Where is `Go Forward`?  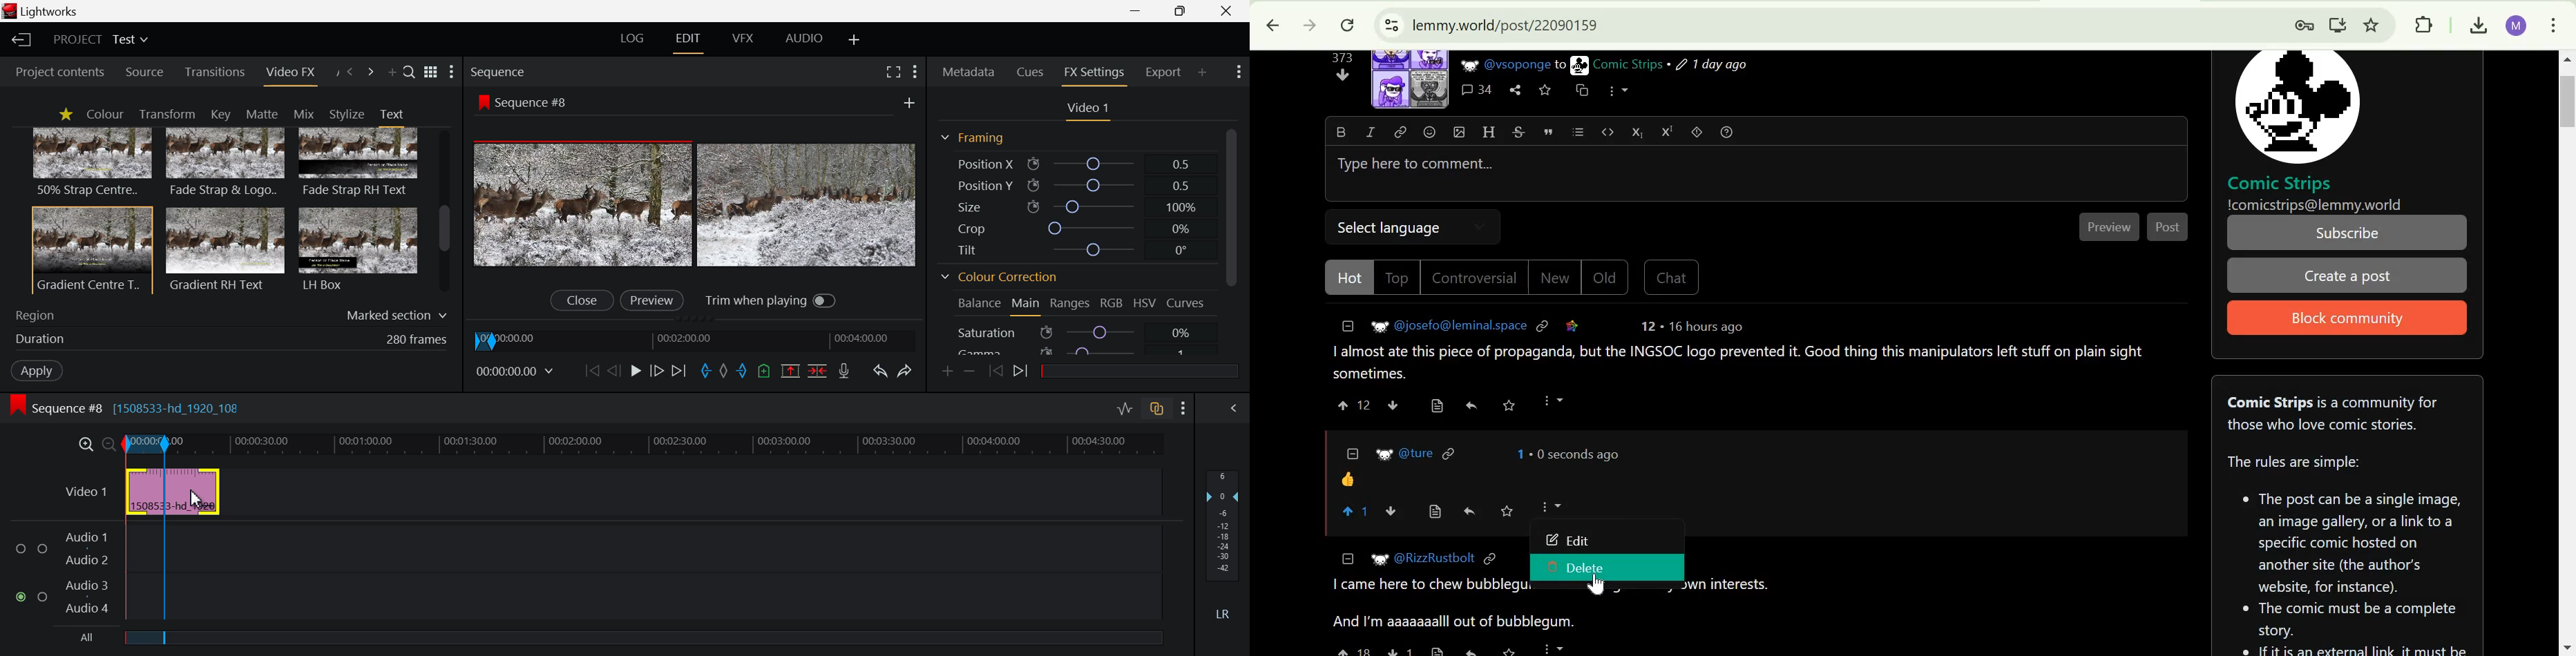
Go Forward is located at coordinates (656, 369).